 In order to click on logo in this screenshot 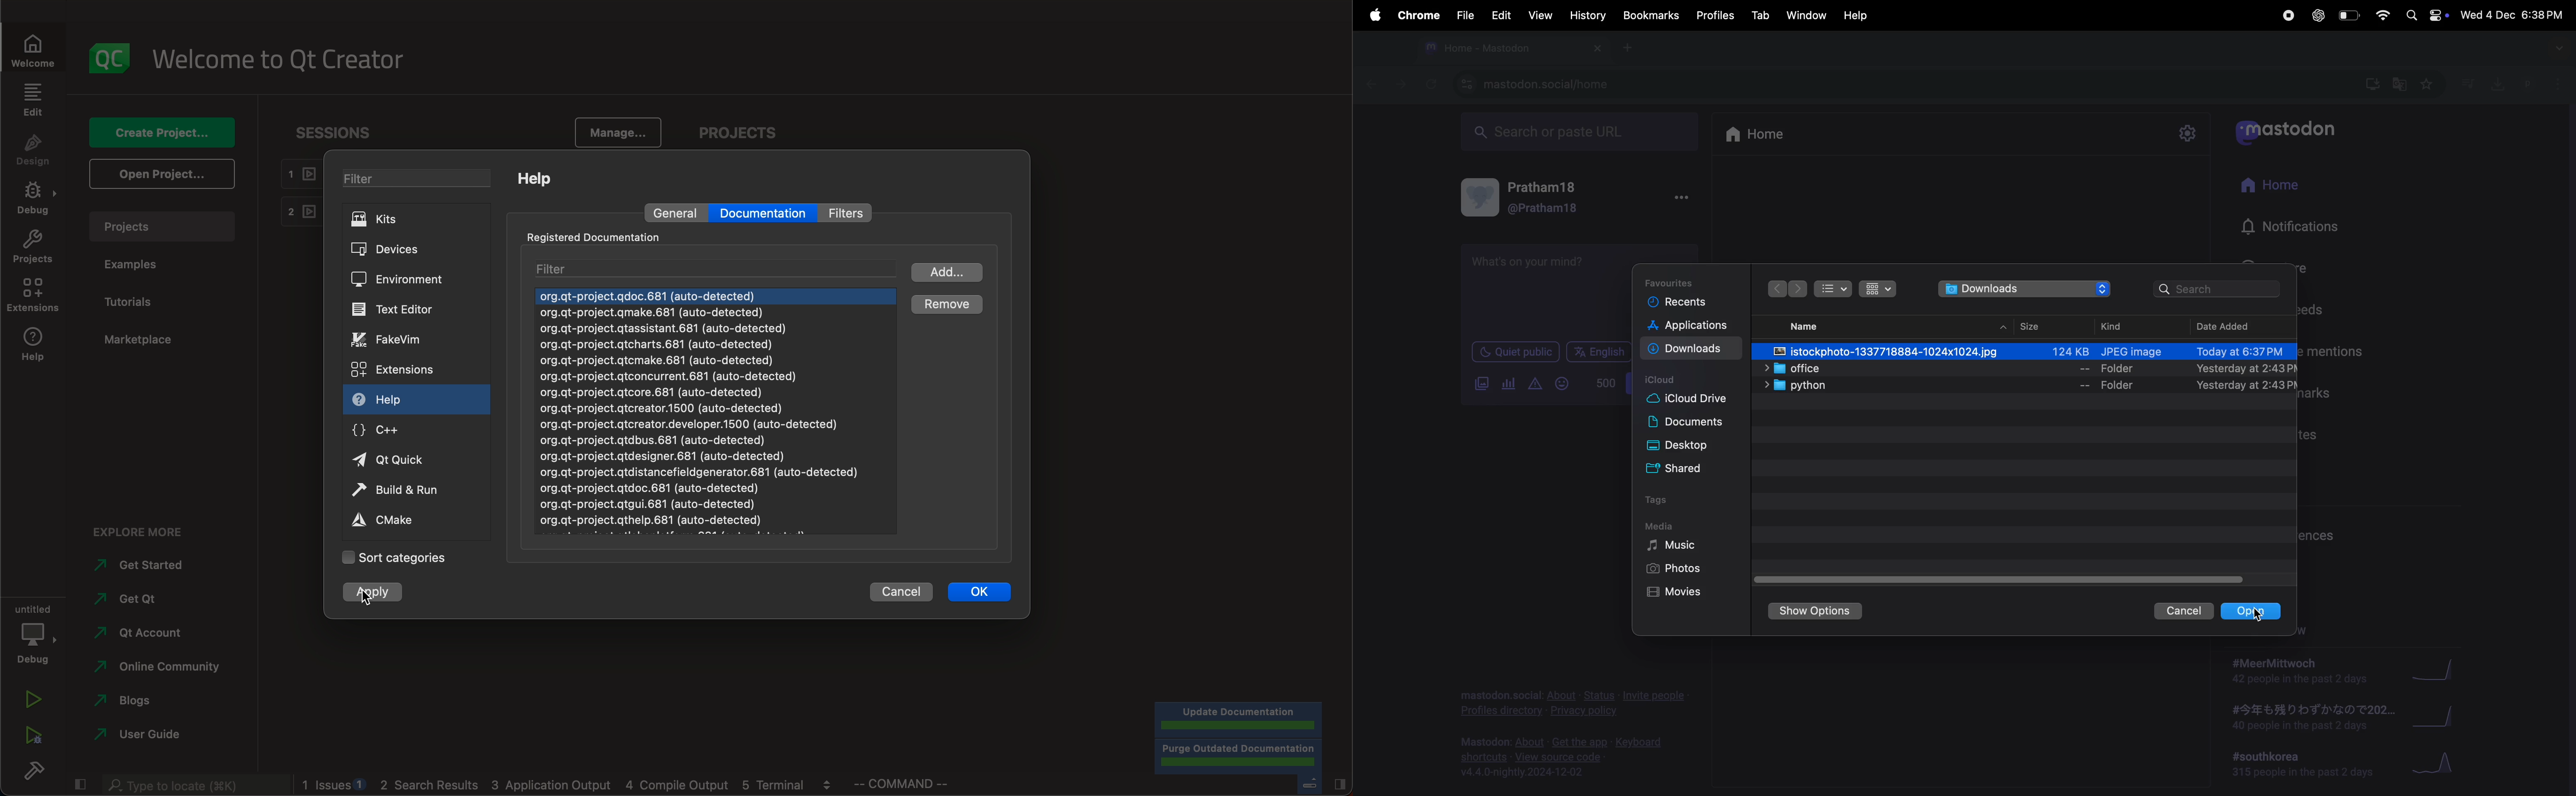, I will do `click(106, 60)`.